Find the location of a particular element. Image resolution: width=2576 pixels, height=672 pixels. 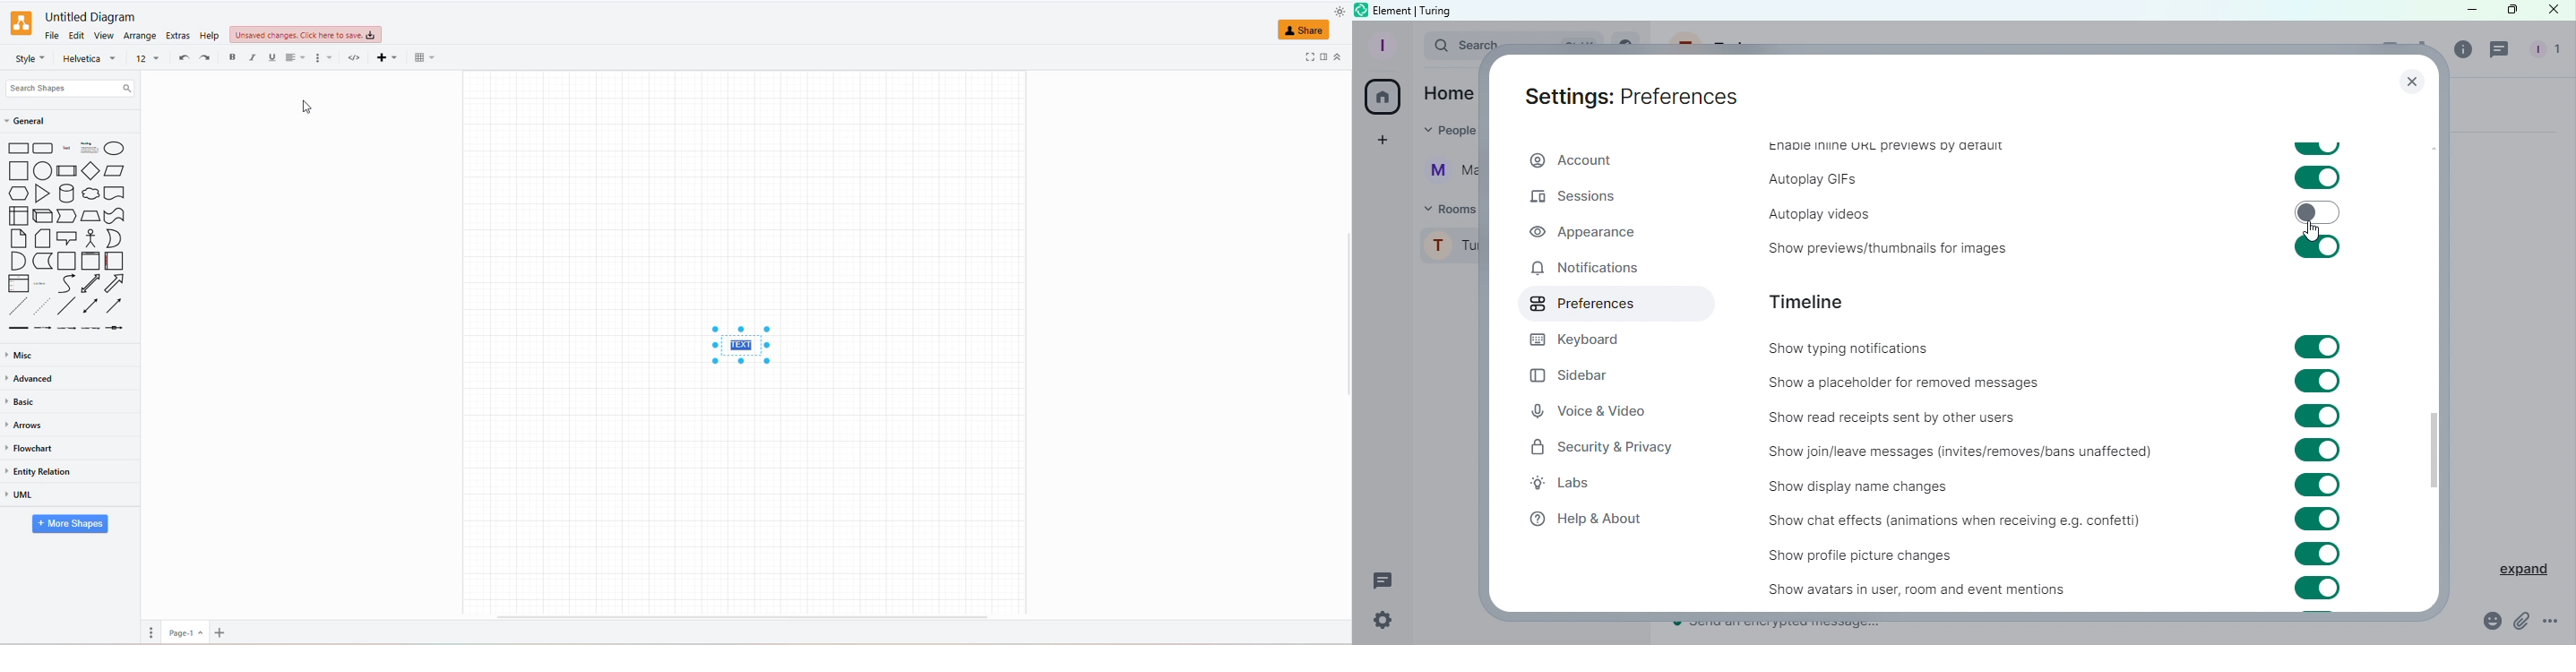

text is located at coordinates (740, 344).